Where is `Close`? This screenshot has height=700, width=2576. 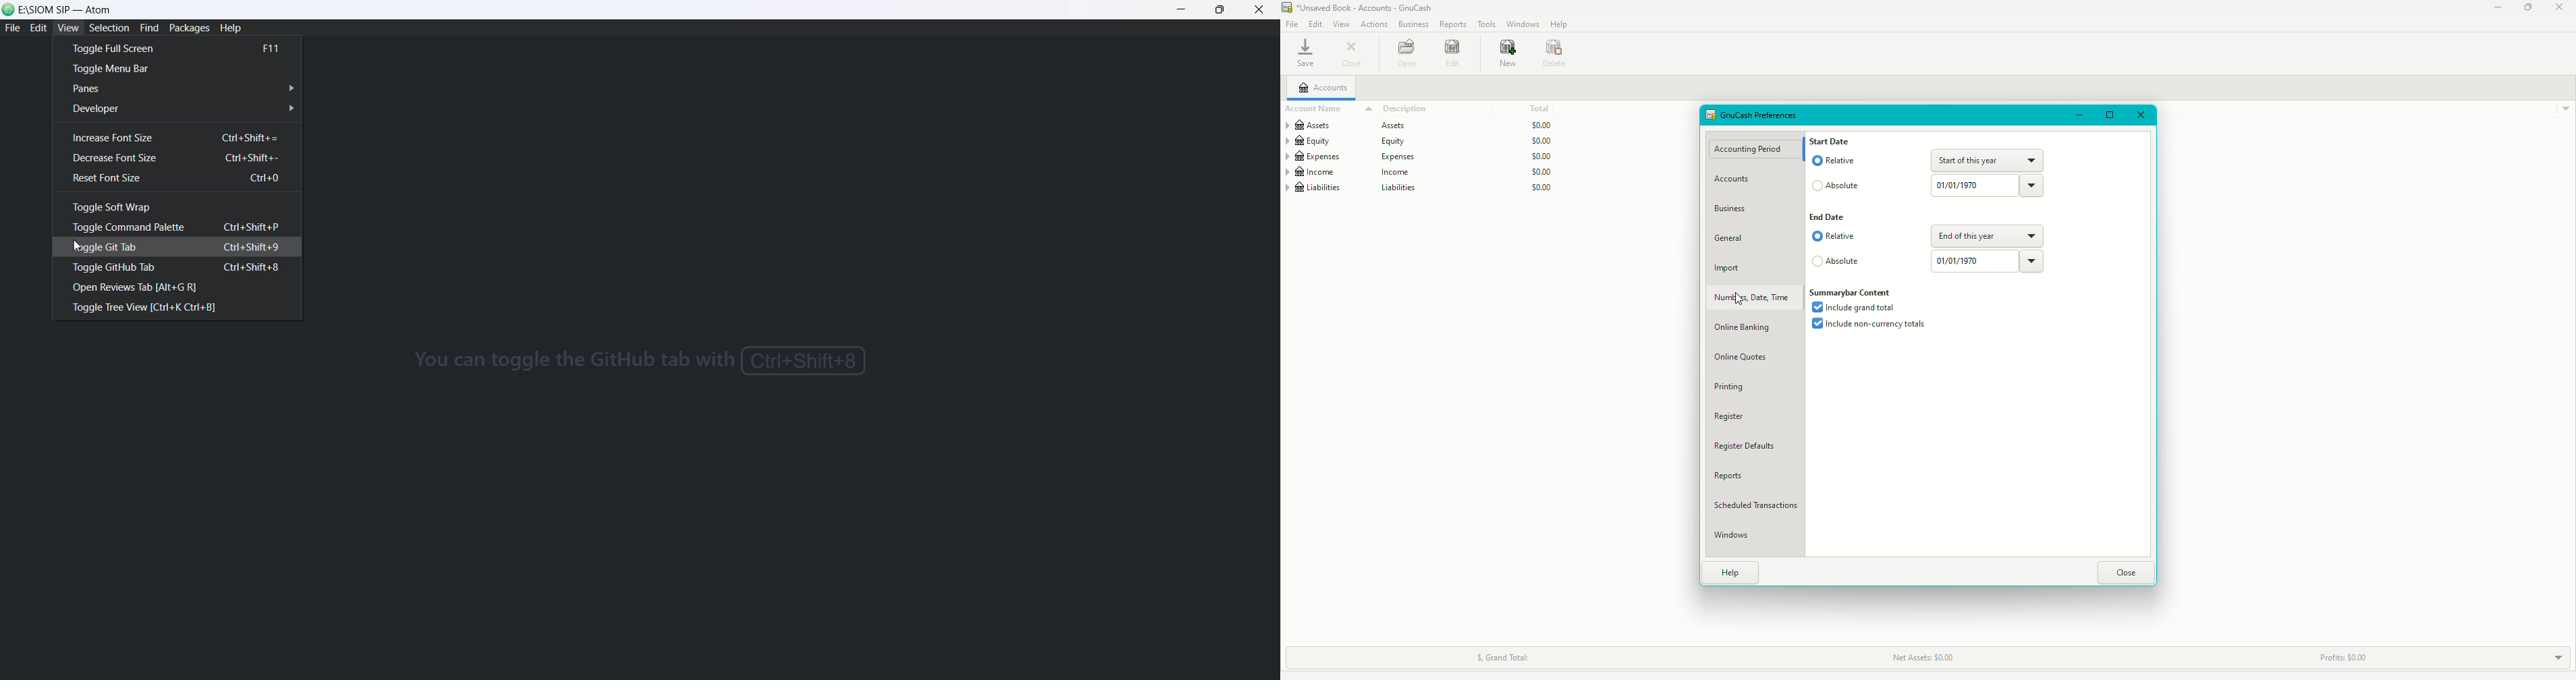
Close is located at coordinates (2140, 114).